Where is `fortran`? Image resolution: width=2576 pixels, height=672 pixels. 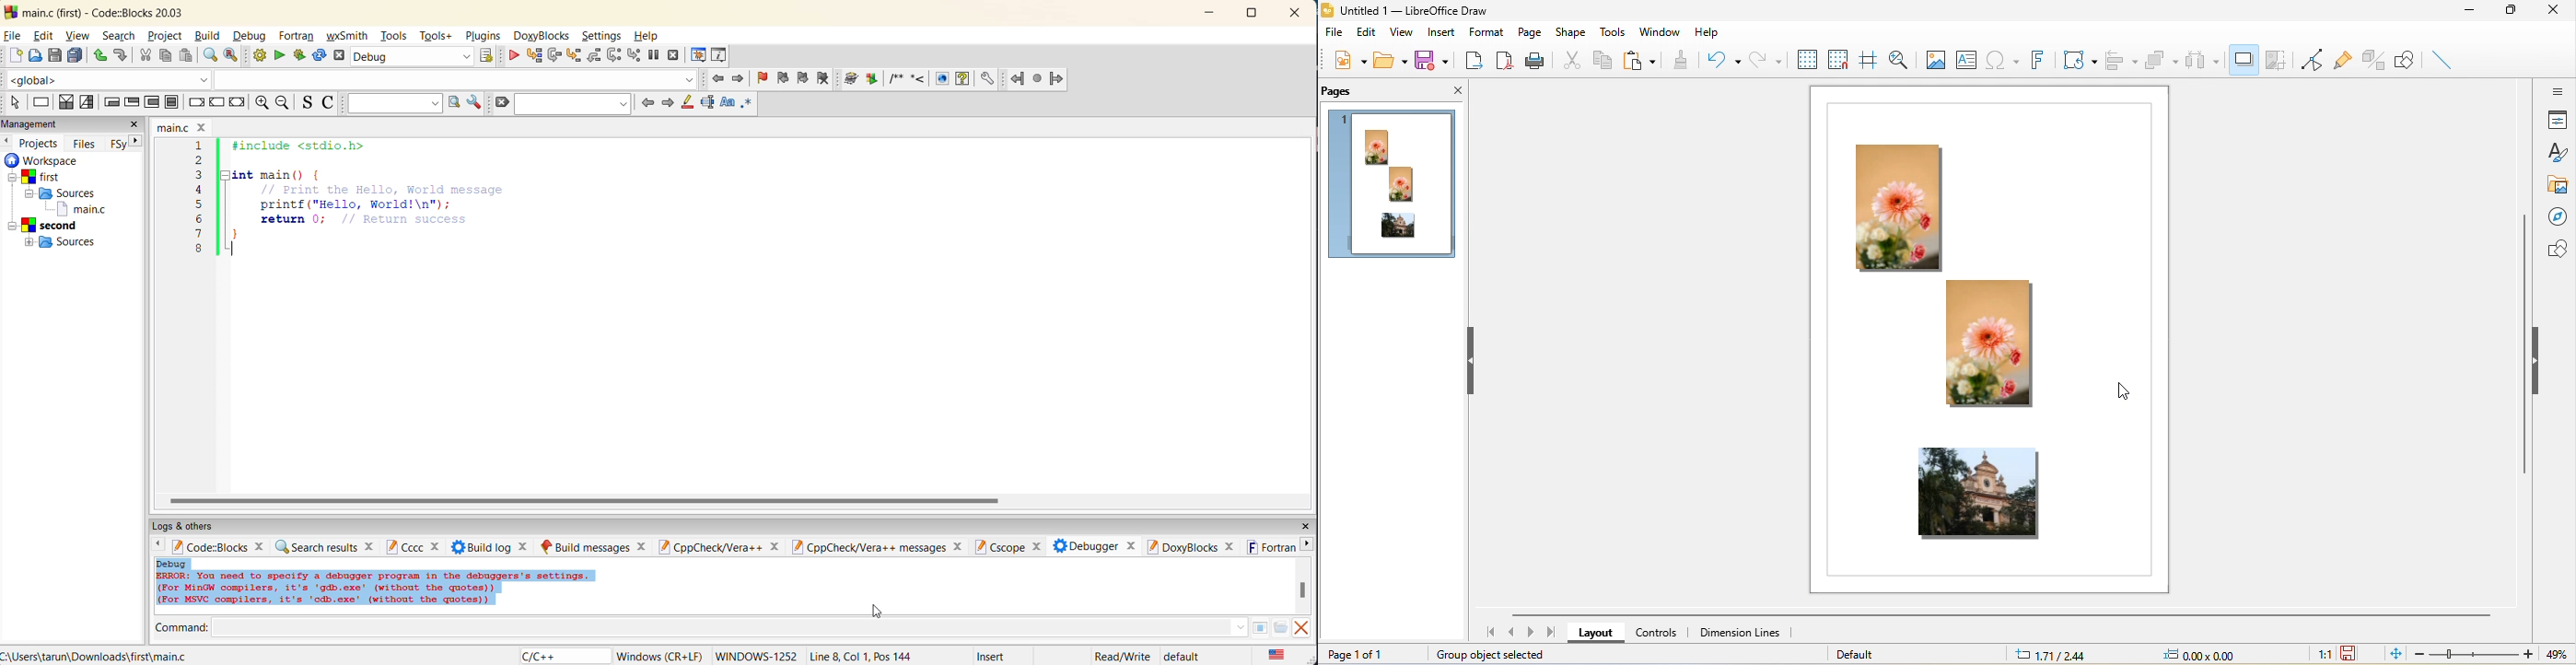
fortran is located at coordinates (298, 36).